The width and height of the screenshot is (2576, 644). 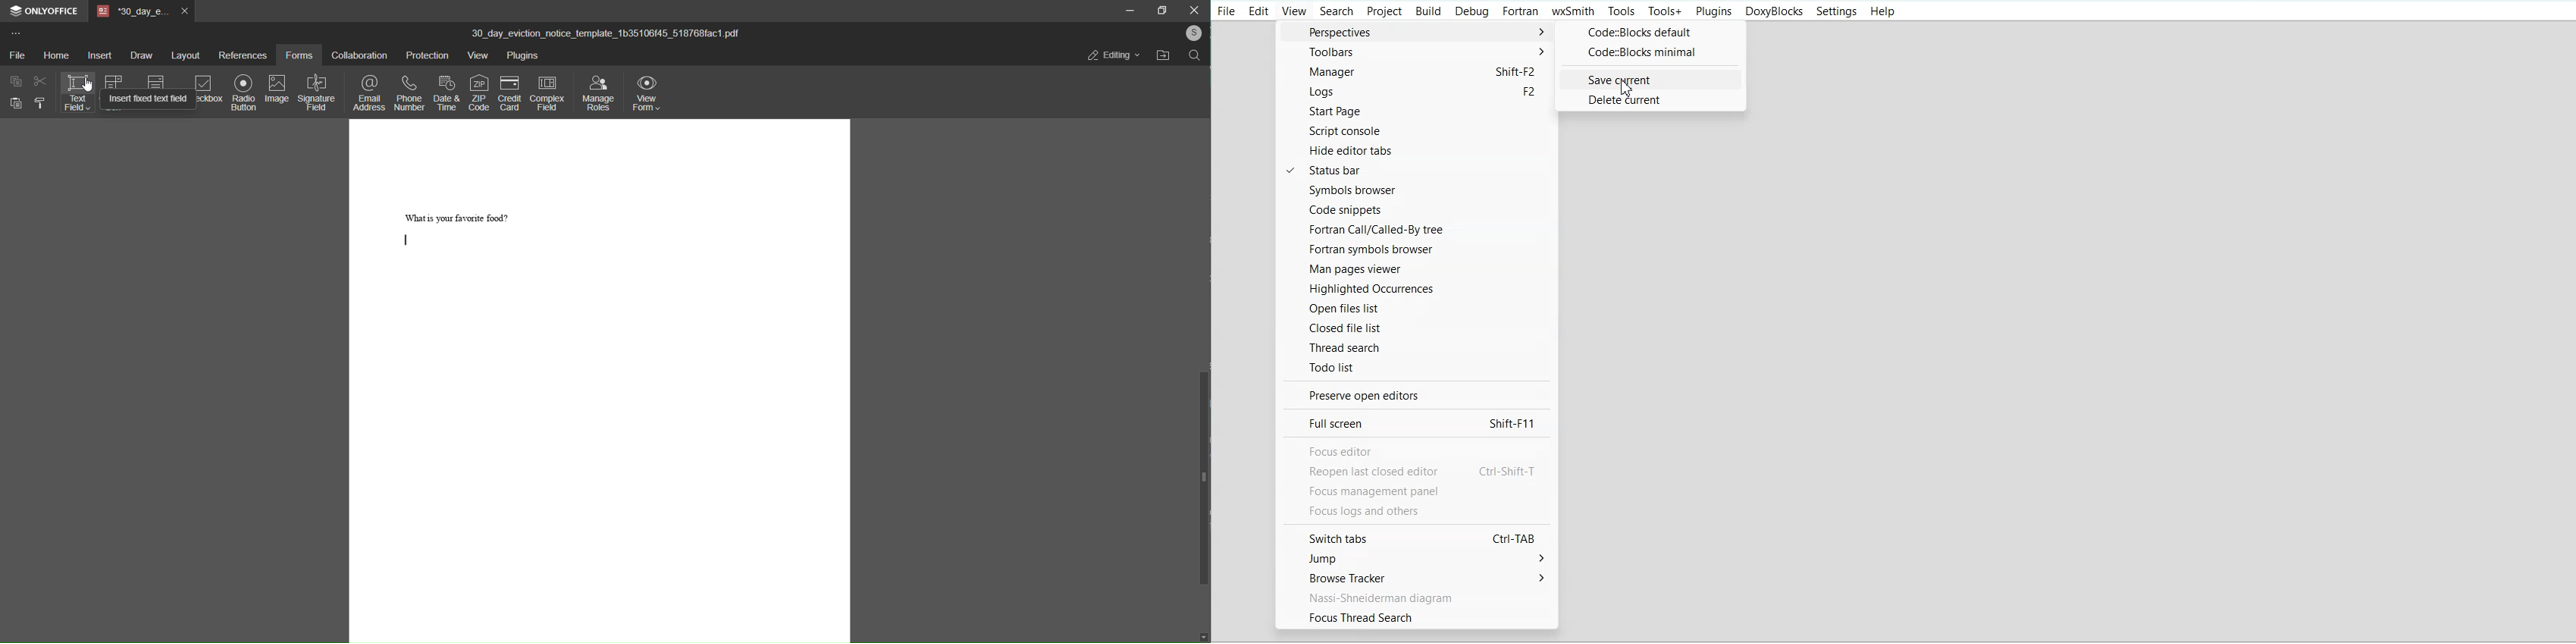 I want to click on insert, so click(x=99, y=55).